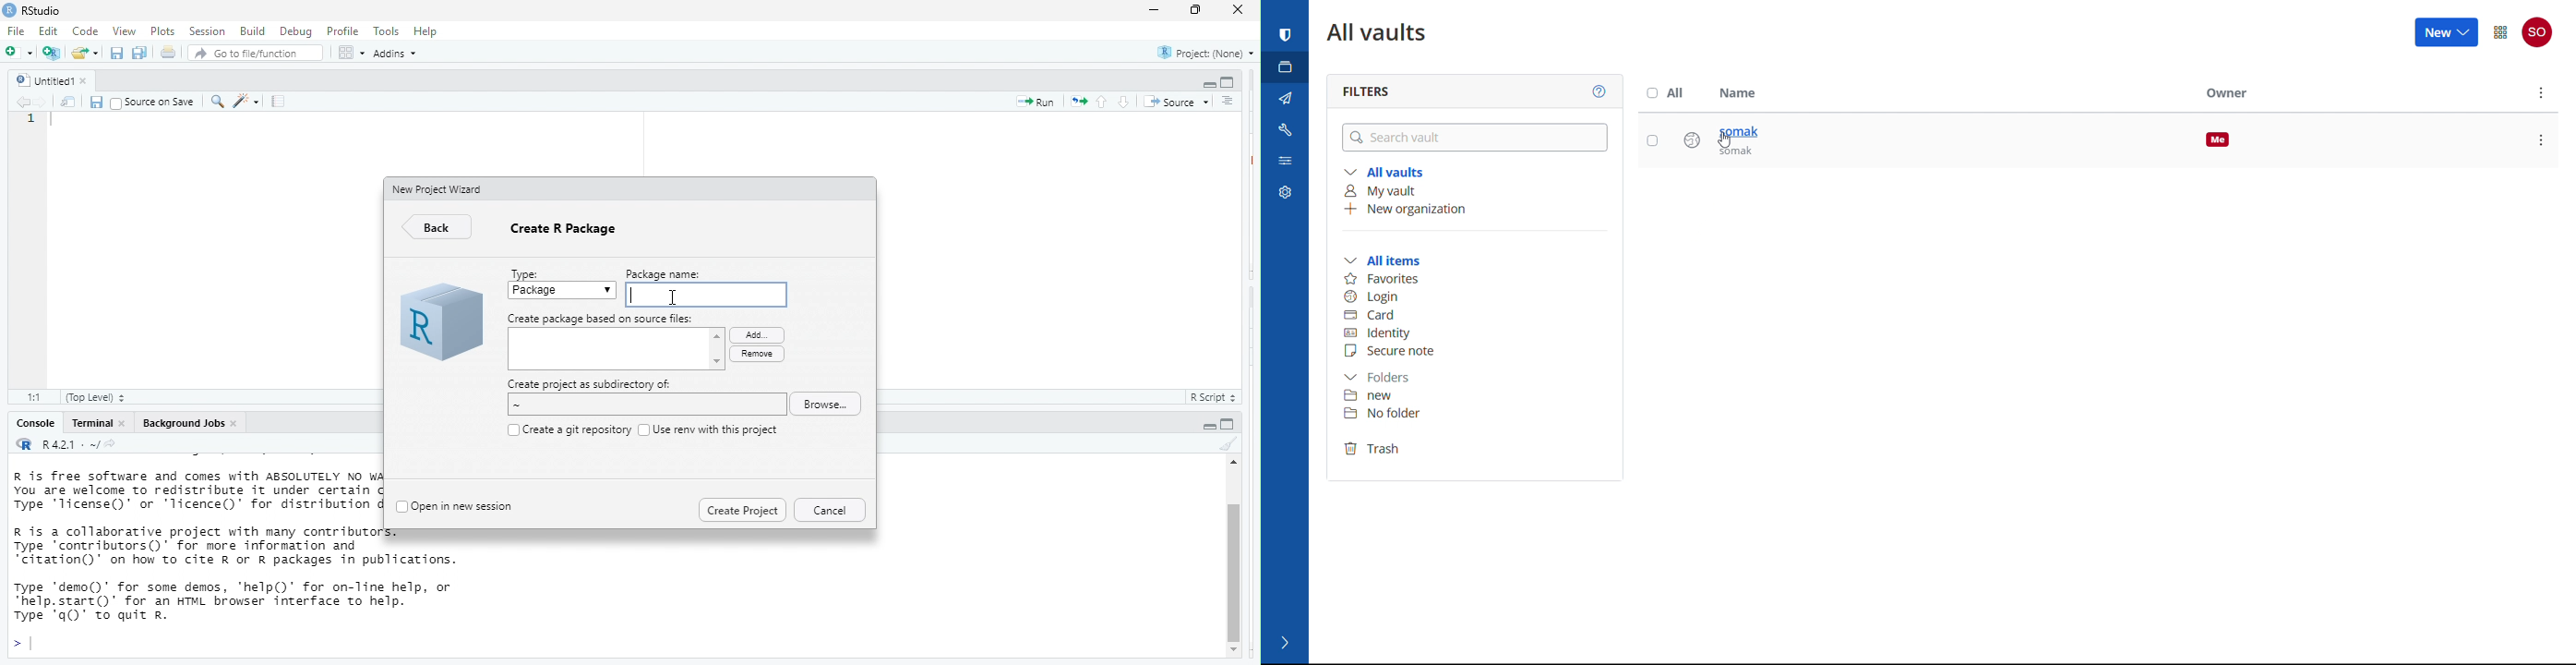 The width and height of the screenshot is (2576, 672). I want to click on close, so click(1240, 12).